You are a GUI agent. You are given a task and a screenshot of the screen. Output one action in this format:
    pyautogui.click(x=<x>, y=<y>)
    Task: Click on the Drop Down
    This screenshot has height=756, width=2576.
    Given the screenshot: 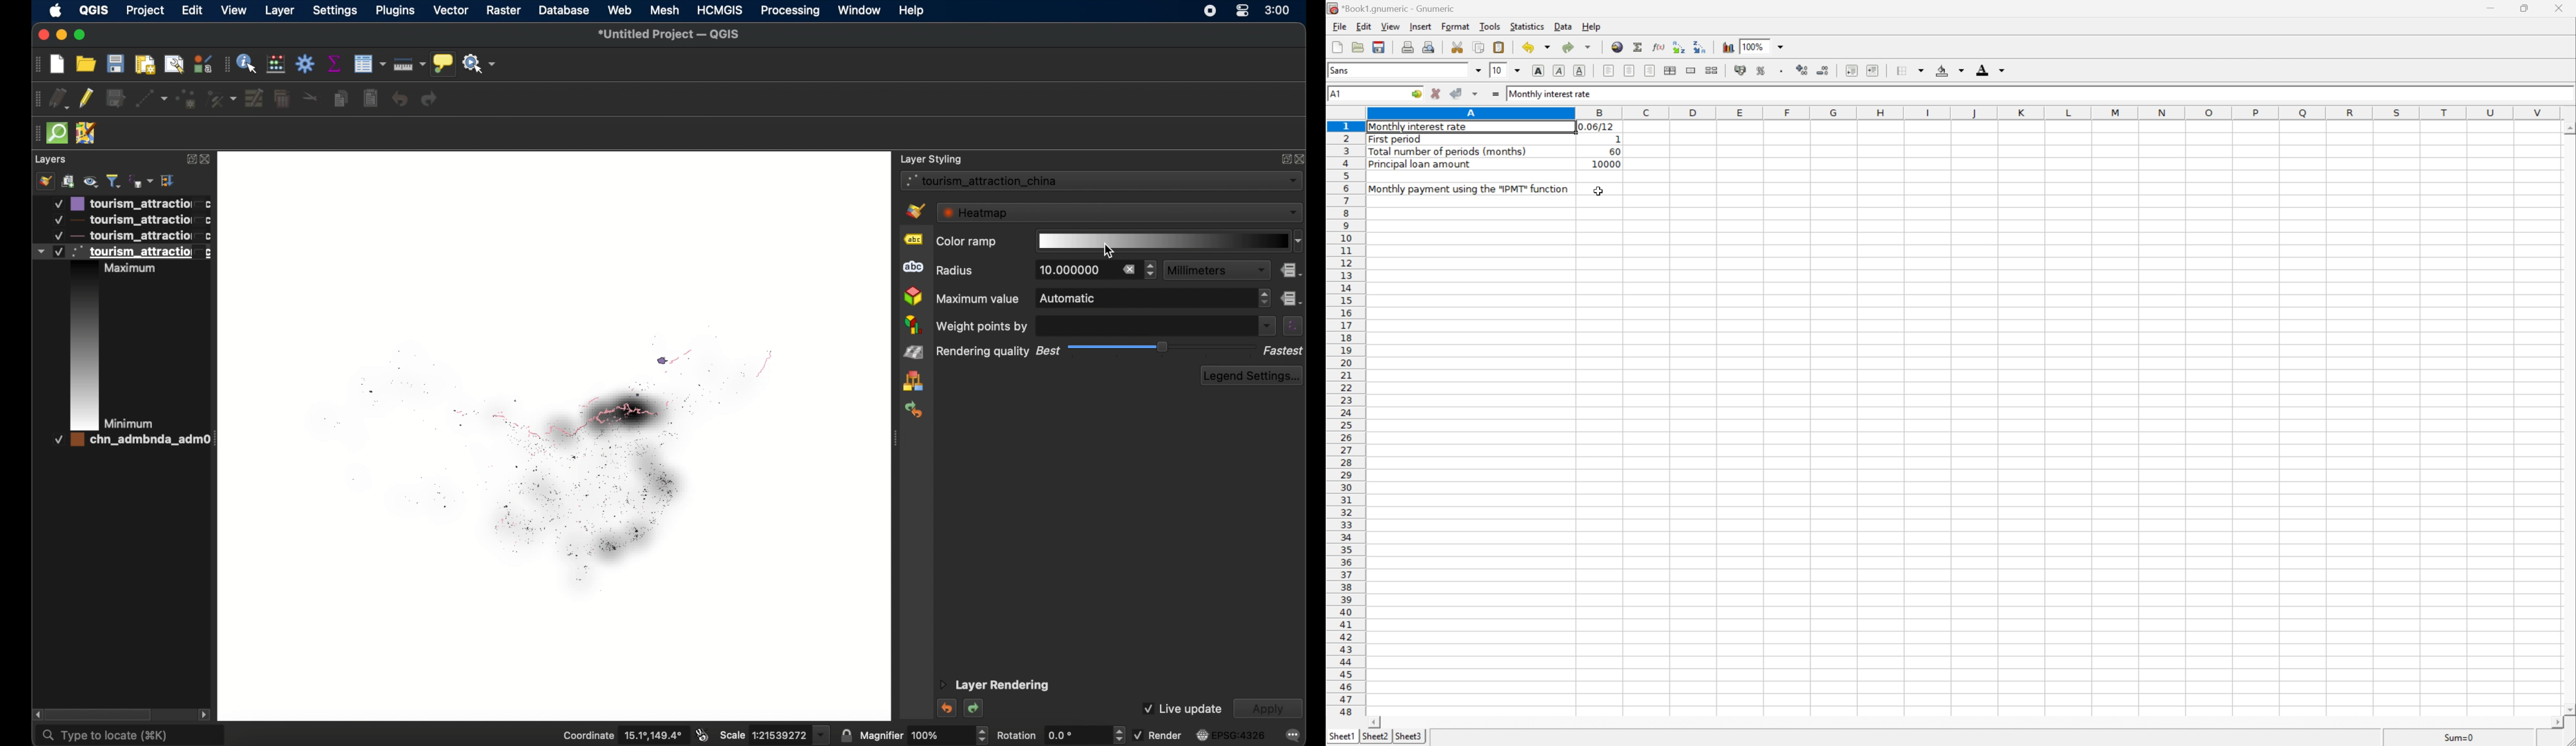 What is the action you would take?
    pyautogui.click(x=1783, y=46)
    